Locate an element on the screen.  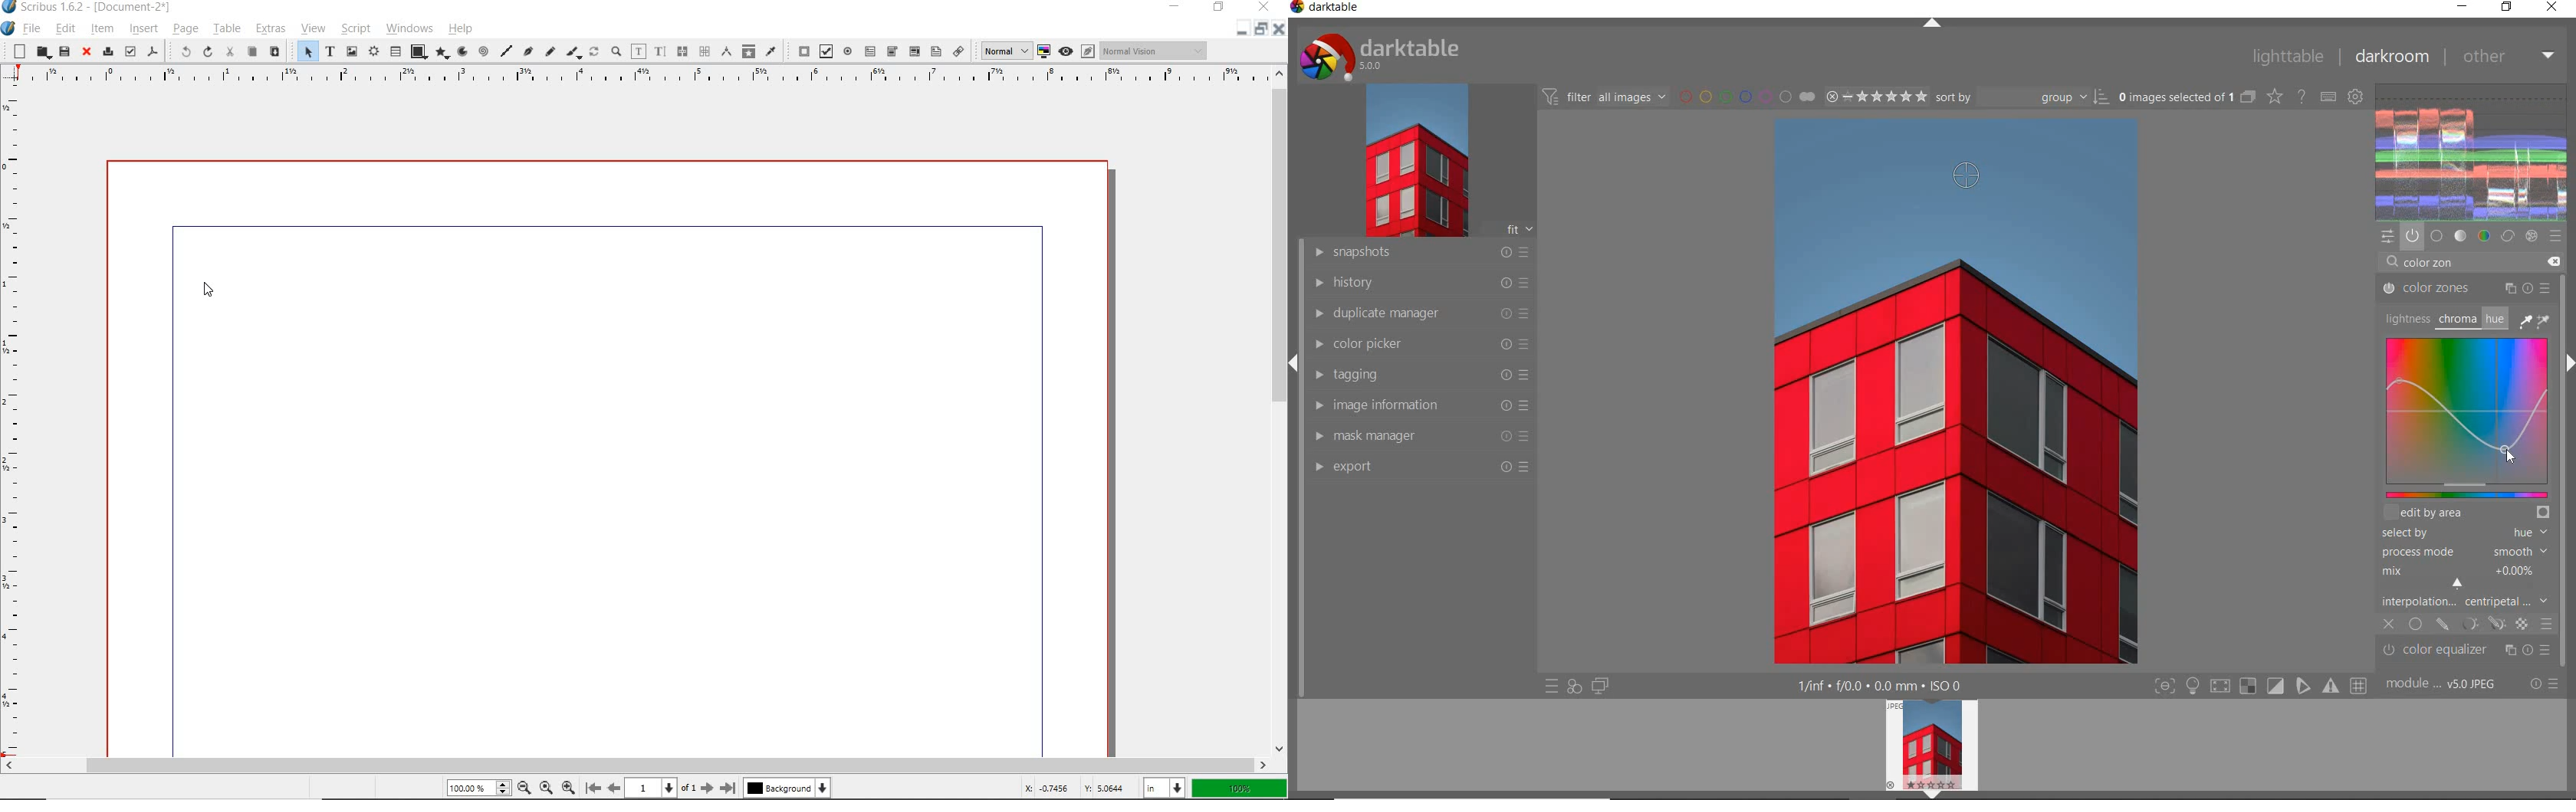
file is located at coordinates (32, 28).